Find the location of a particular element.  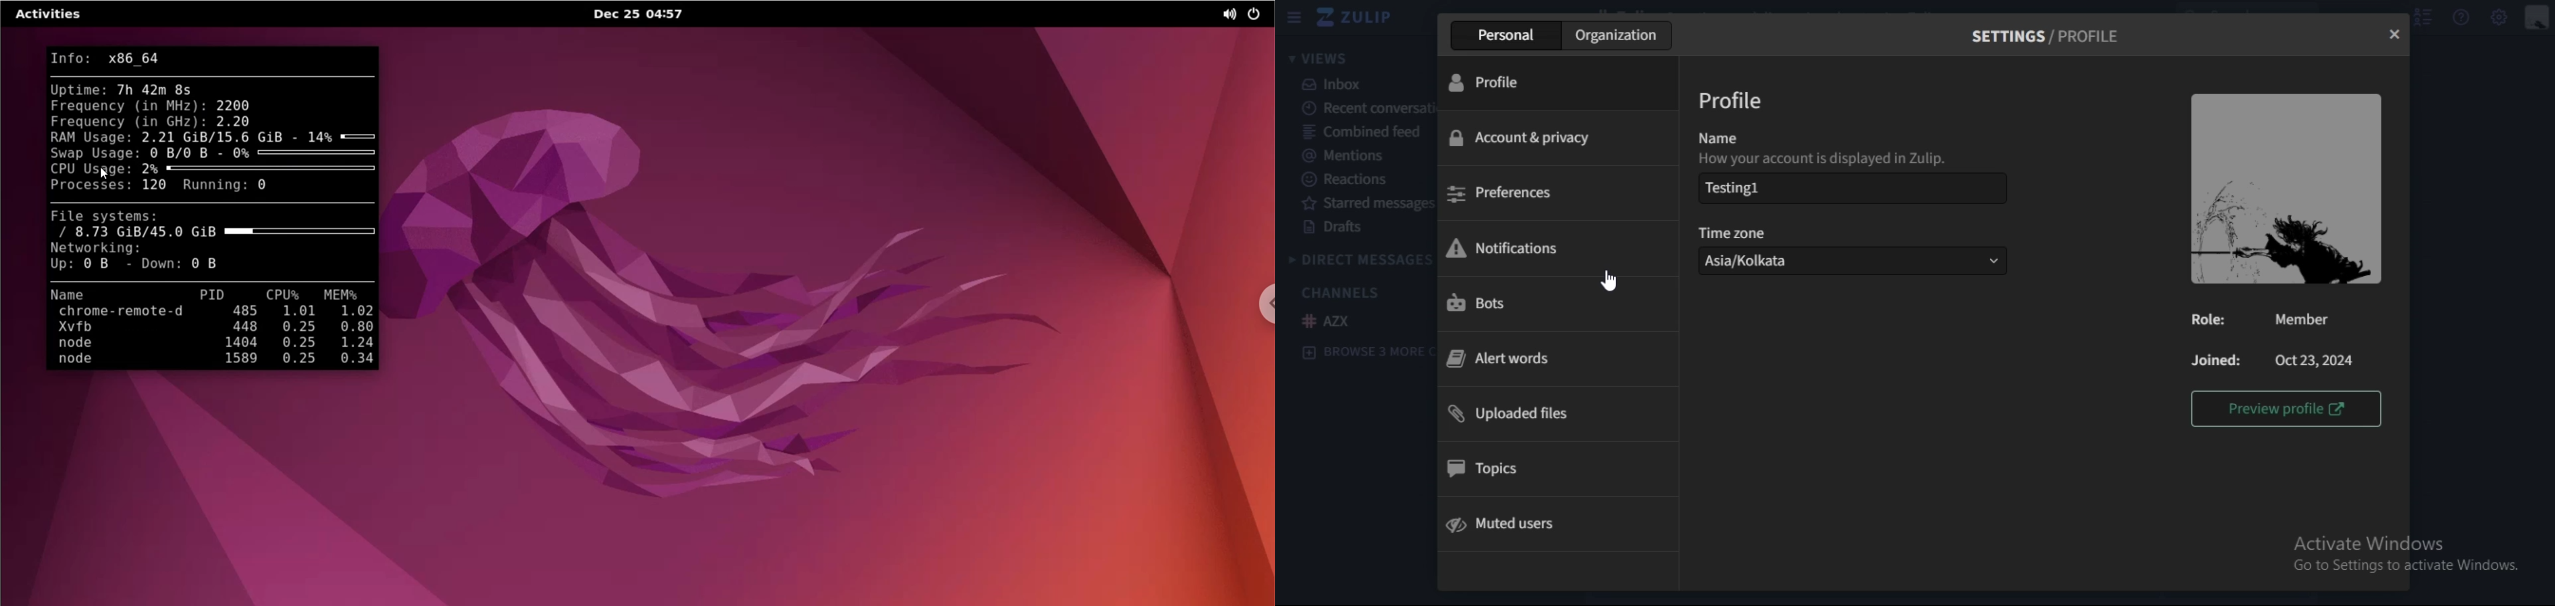

personal menu is located at coordinates (2538, 18).